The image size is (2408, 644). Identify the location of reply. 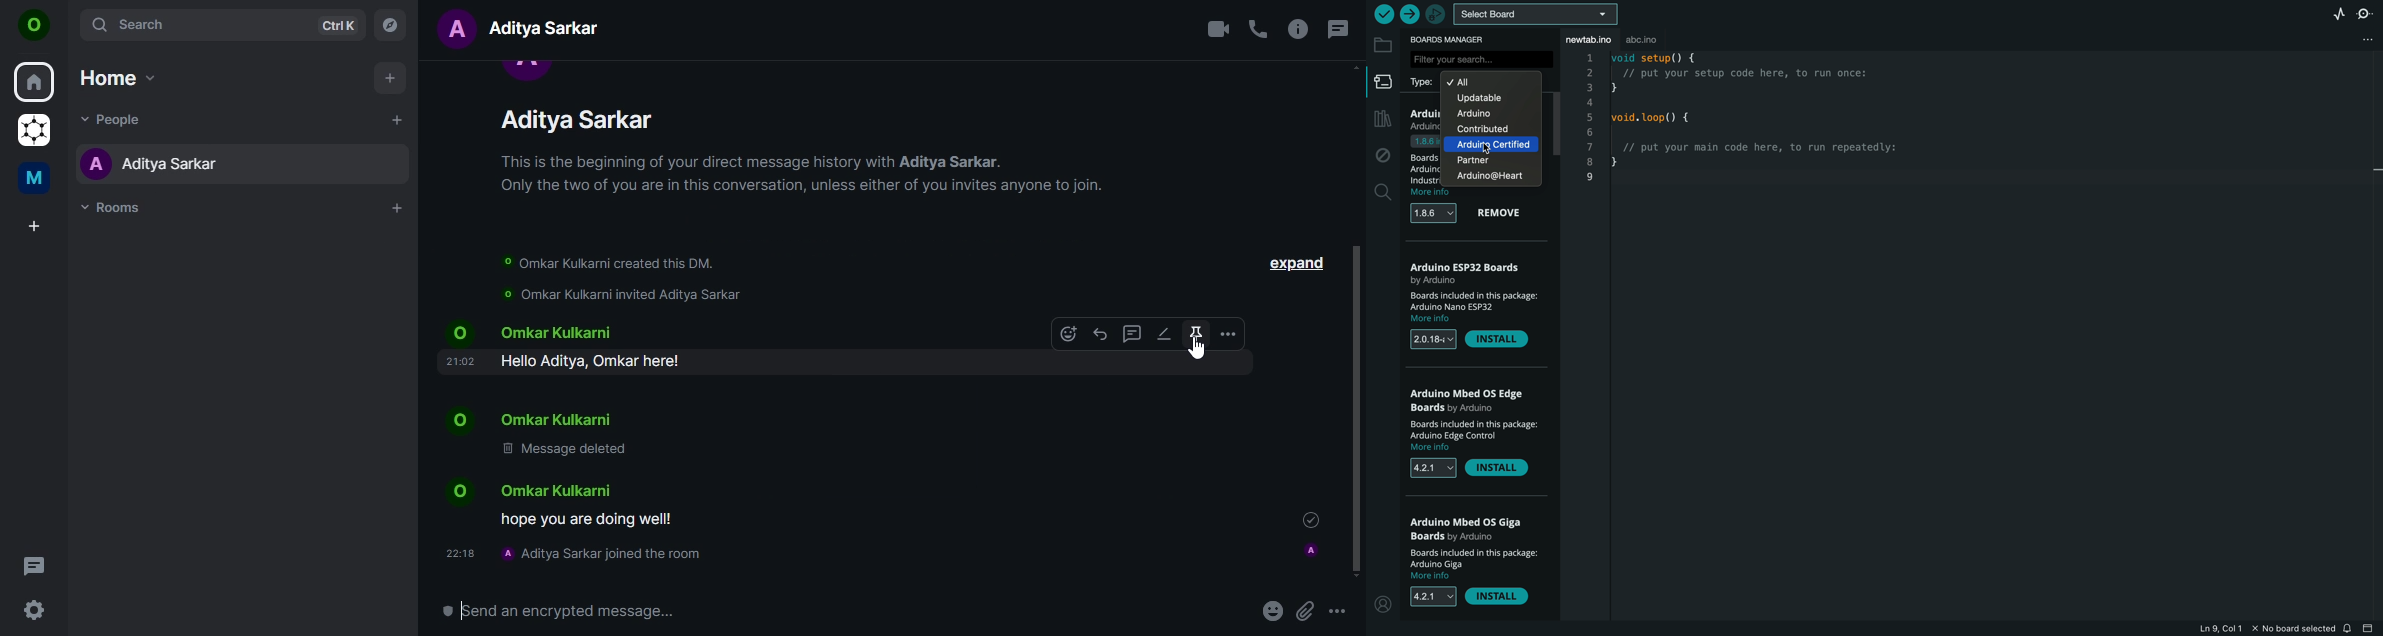
(1100, 335).